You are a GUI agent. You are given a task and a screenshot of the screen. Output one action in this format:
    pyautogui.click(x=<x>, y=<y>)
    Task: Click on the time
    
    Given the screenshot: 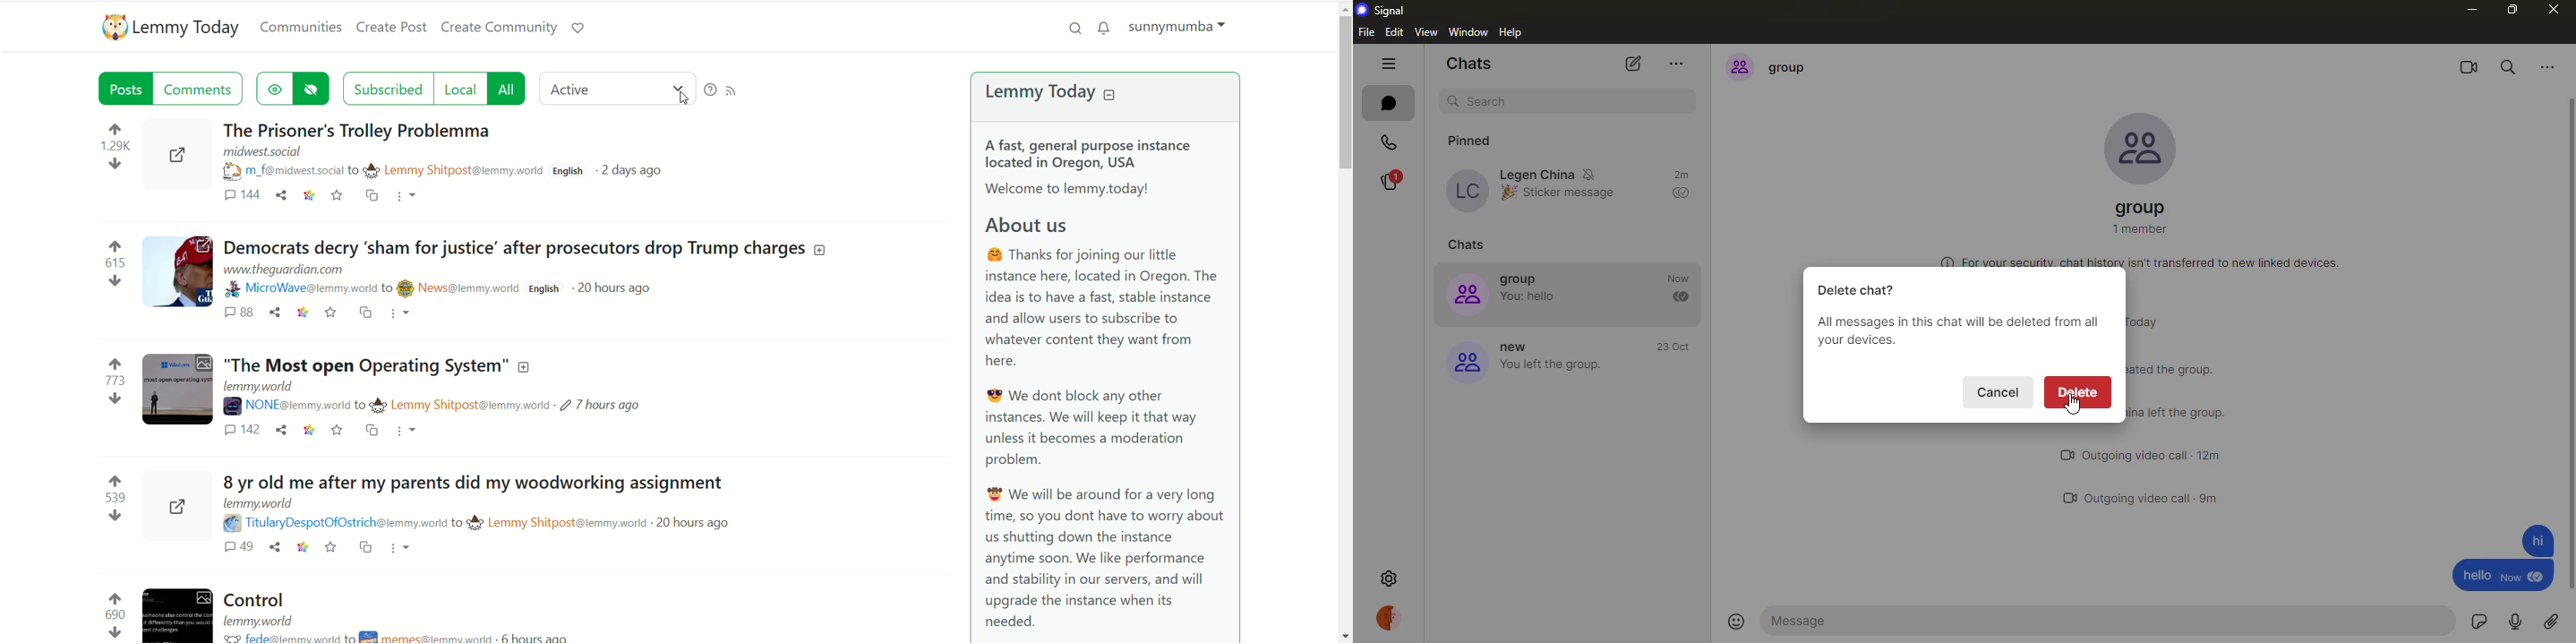 What is the action you would take?
    pyautogui.click(x=1681, y=175)
    